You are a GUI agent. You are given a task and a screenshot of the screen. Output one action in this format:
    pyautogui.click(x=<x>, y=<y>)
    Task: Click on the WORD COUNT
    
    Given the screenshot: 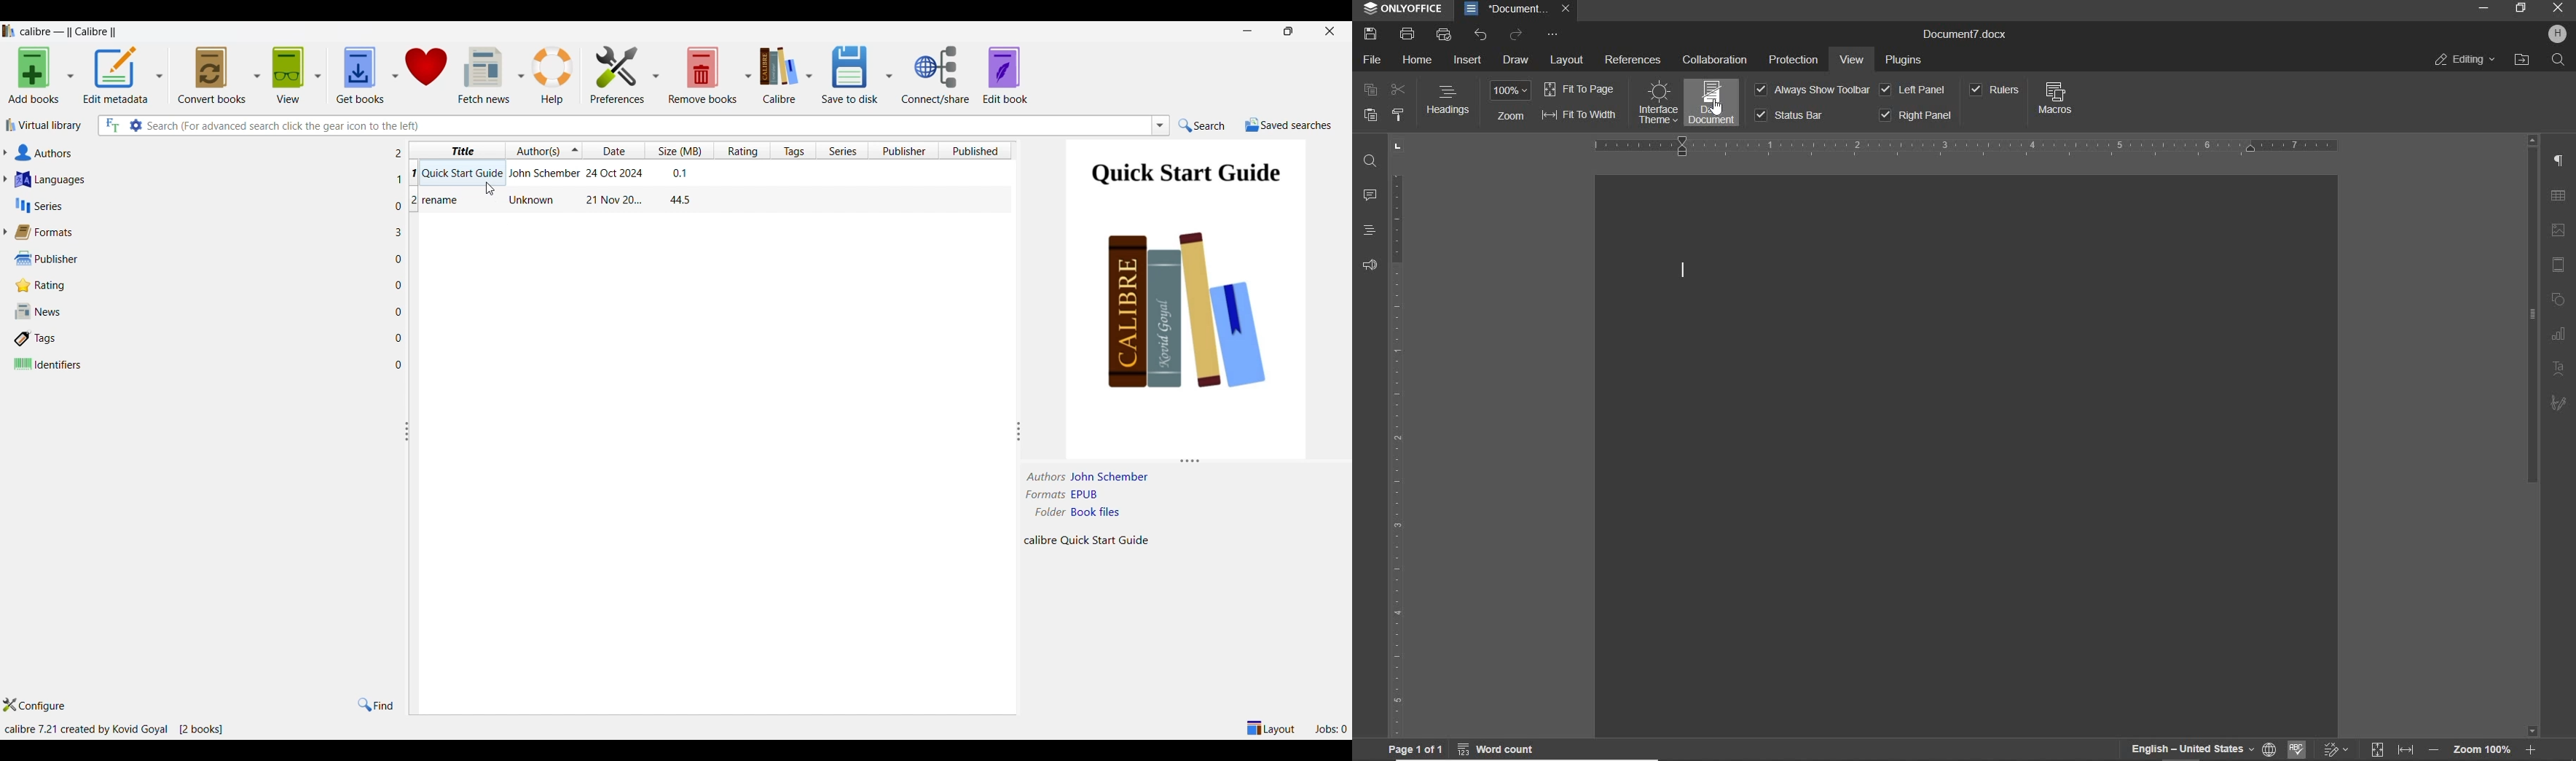 What is the action you would take?
    pyautogui.click(x=1498, y=747)
    